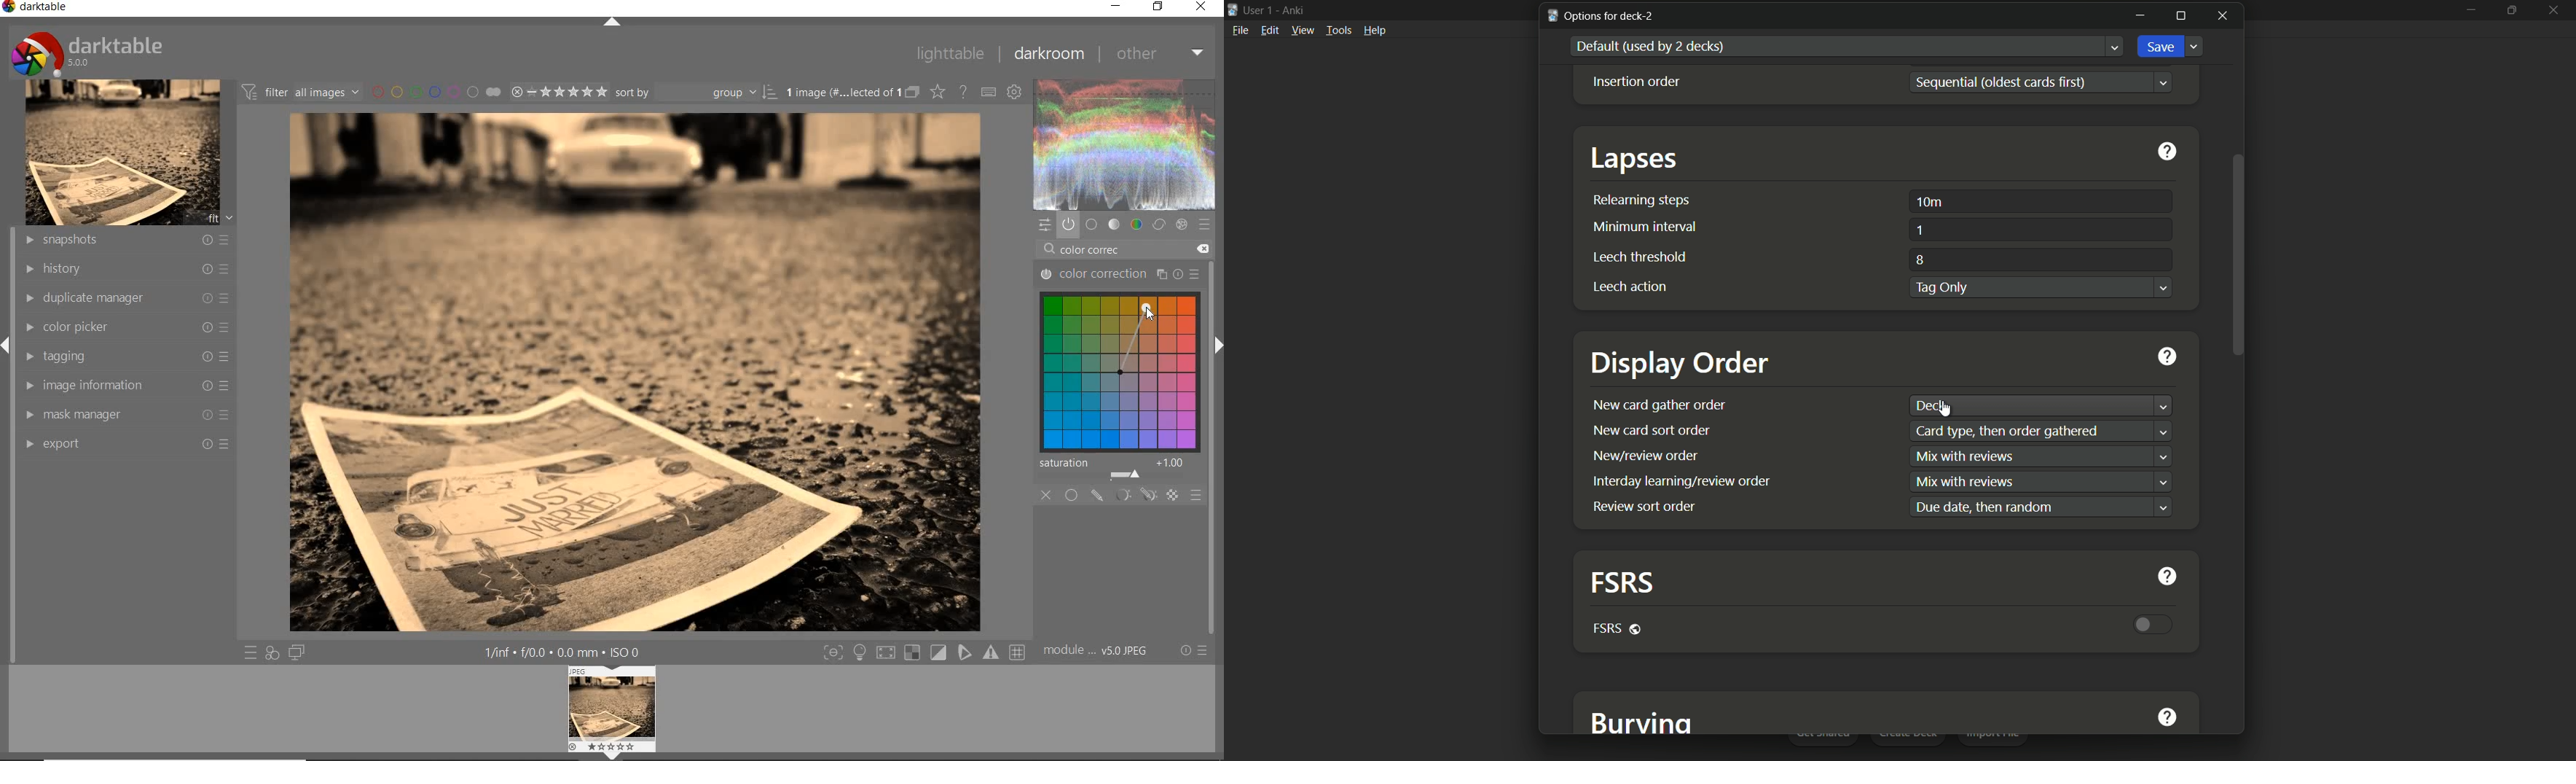 Image resolution: width=2576 pixels, height=784 pixels. Describe the element at coordinates (1217, 346) in the screenshot. I see `expand/collapse` at that location.